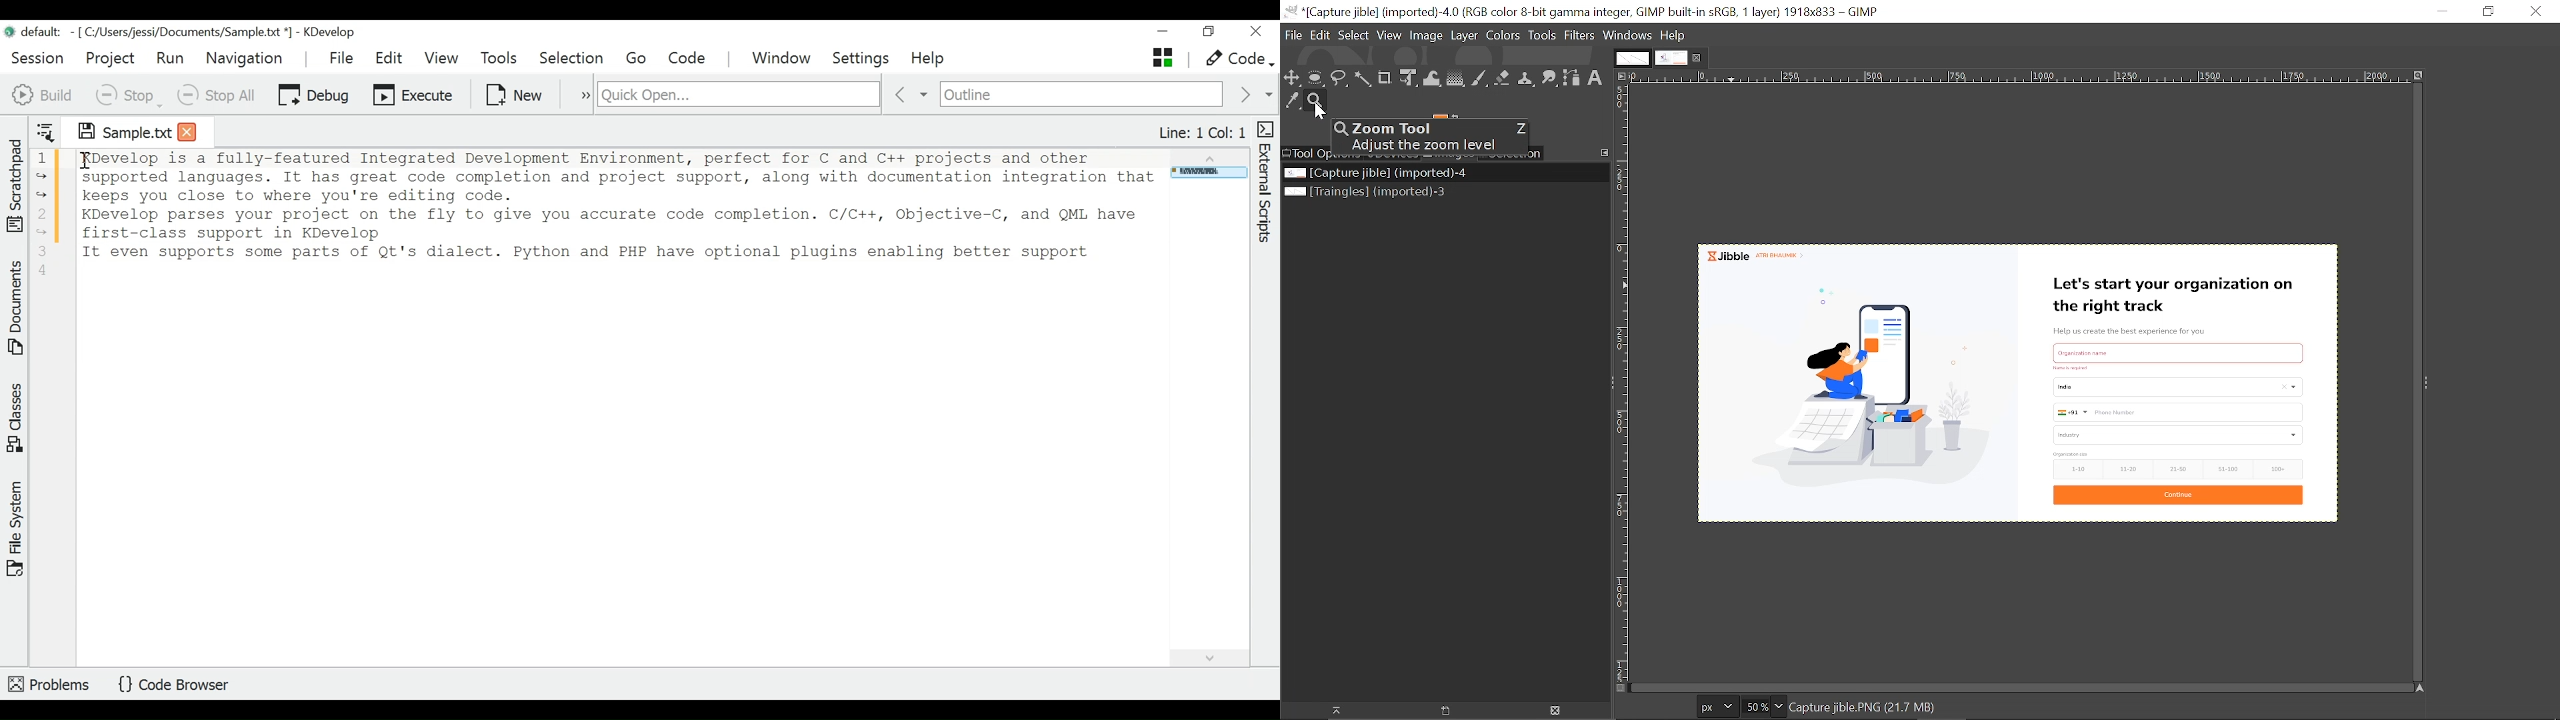  I want to click on Current Image , so click(2018, 379).